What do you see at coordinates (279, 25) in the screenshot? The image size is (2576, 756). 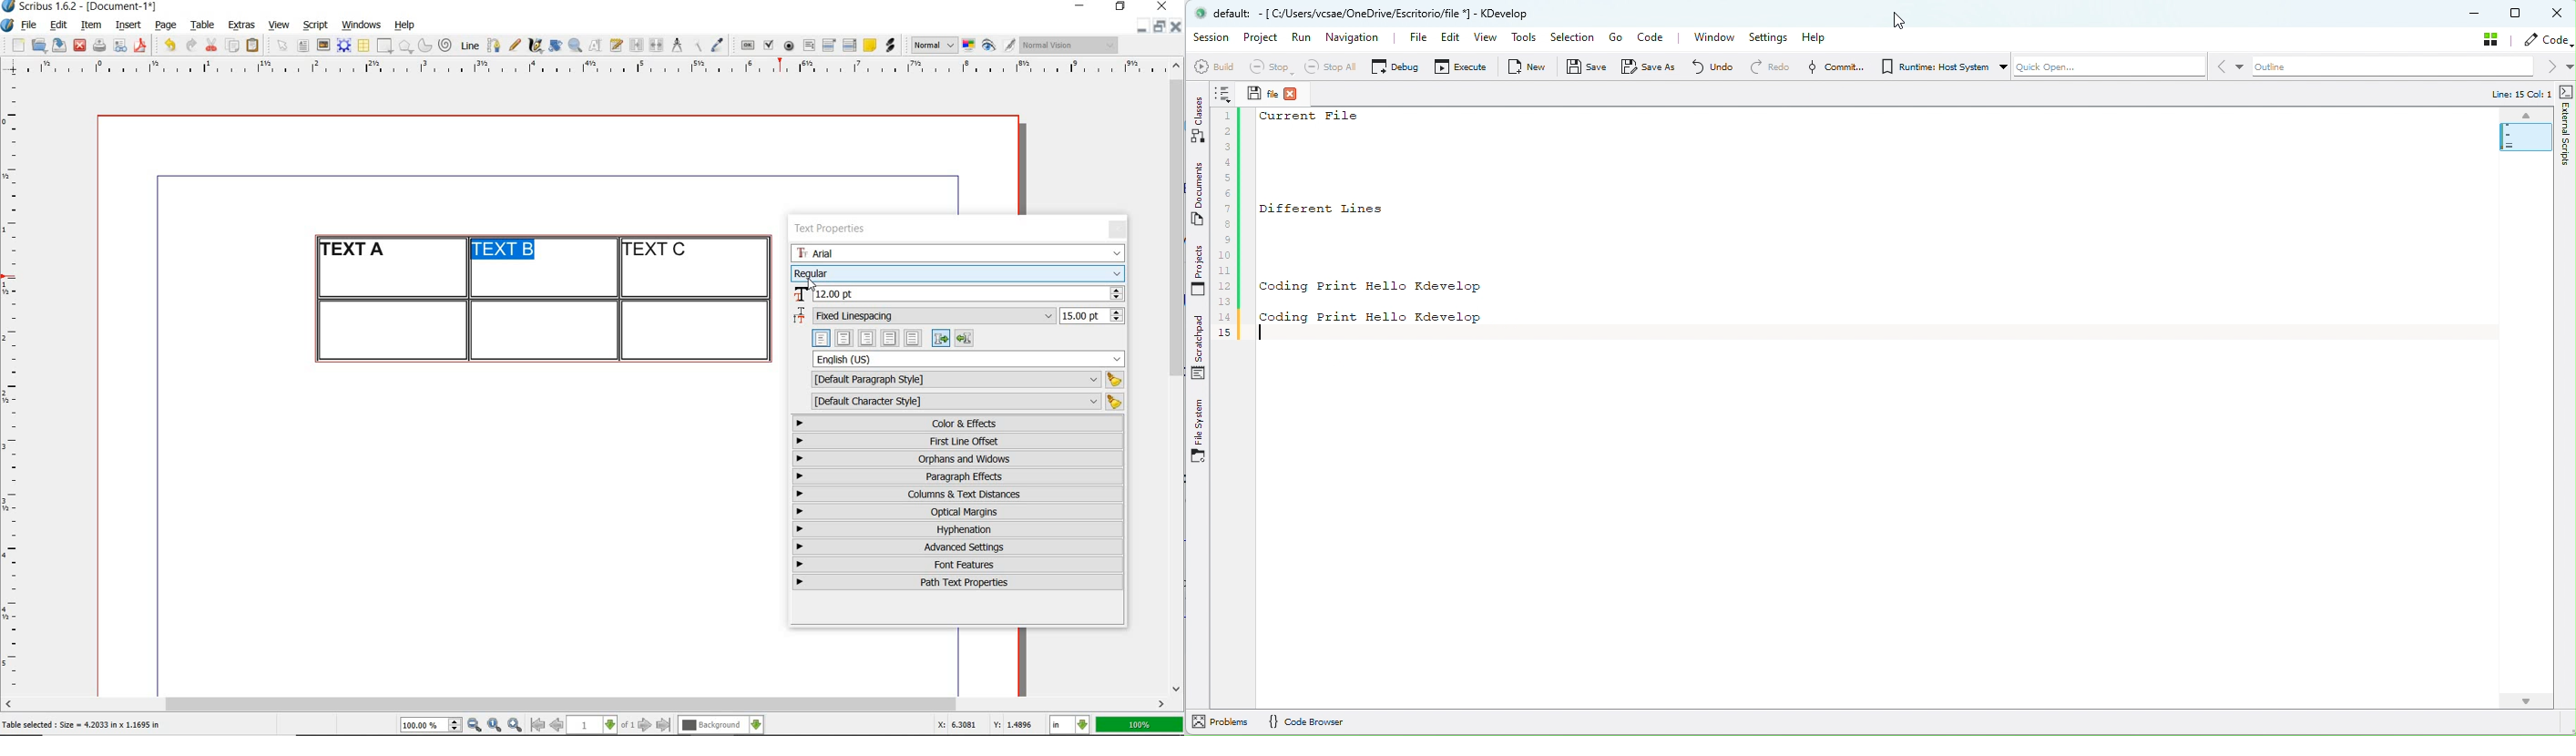 I see `view` at bounding box center [279, 25].